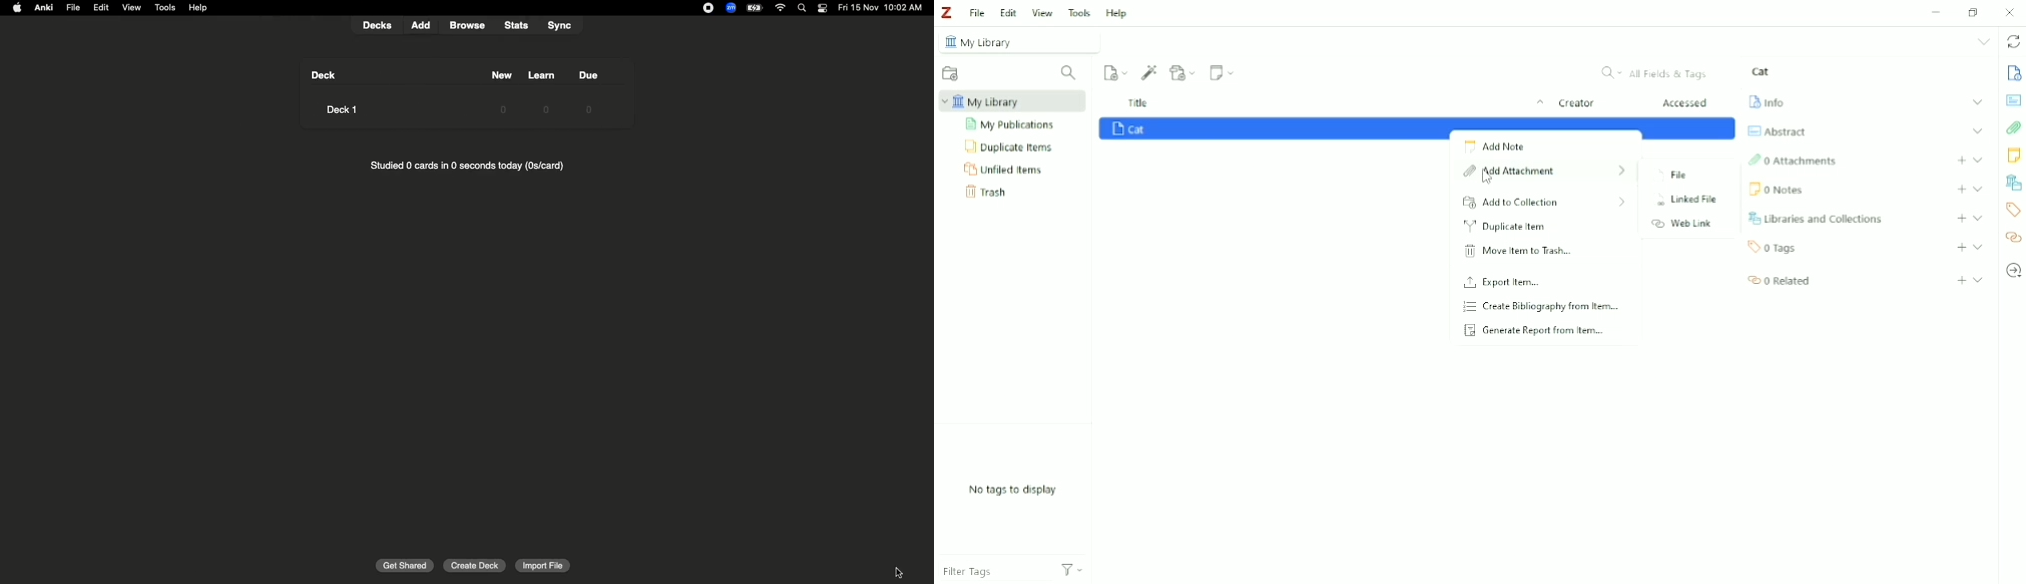 The image size is (2044, 588). What do you see at coordinates (899, 570) in the screenshot?
I see `Added new card type` at bounding box center [899, 570].